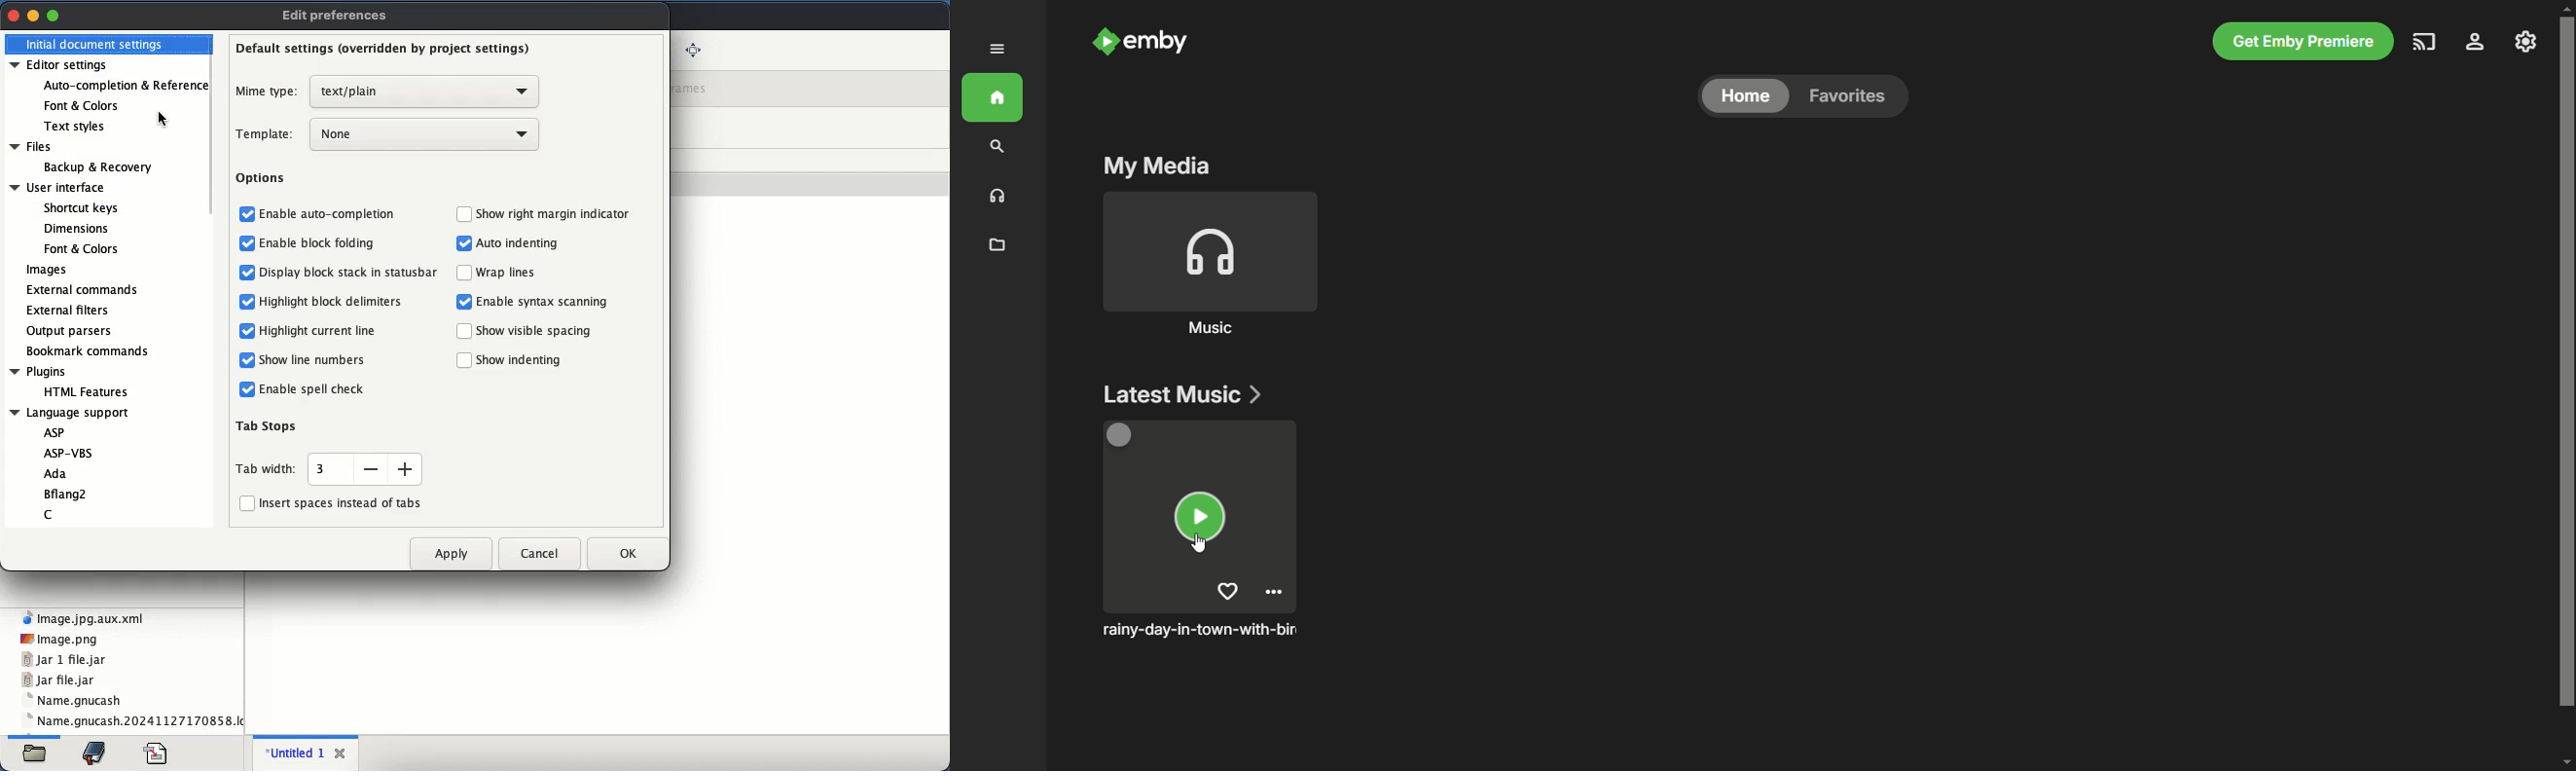 The height and width of the screenshot is (784, 2576). I want to click on latest music, so click(1178, 393).